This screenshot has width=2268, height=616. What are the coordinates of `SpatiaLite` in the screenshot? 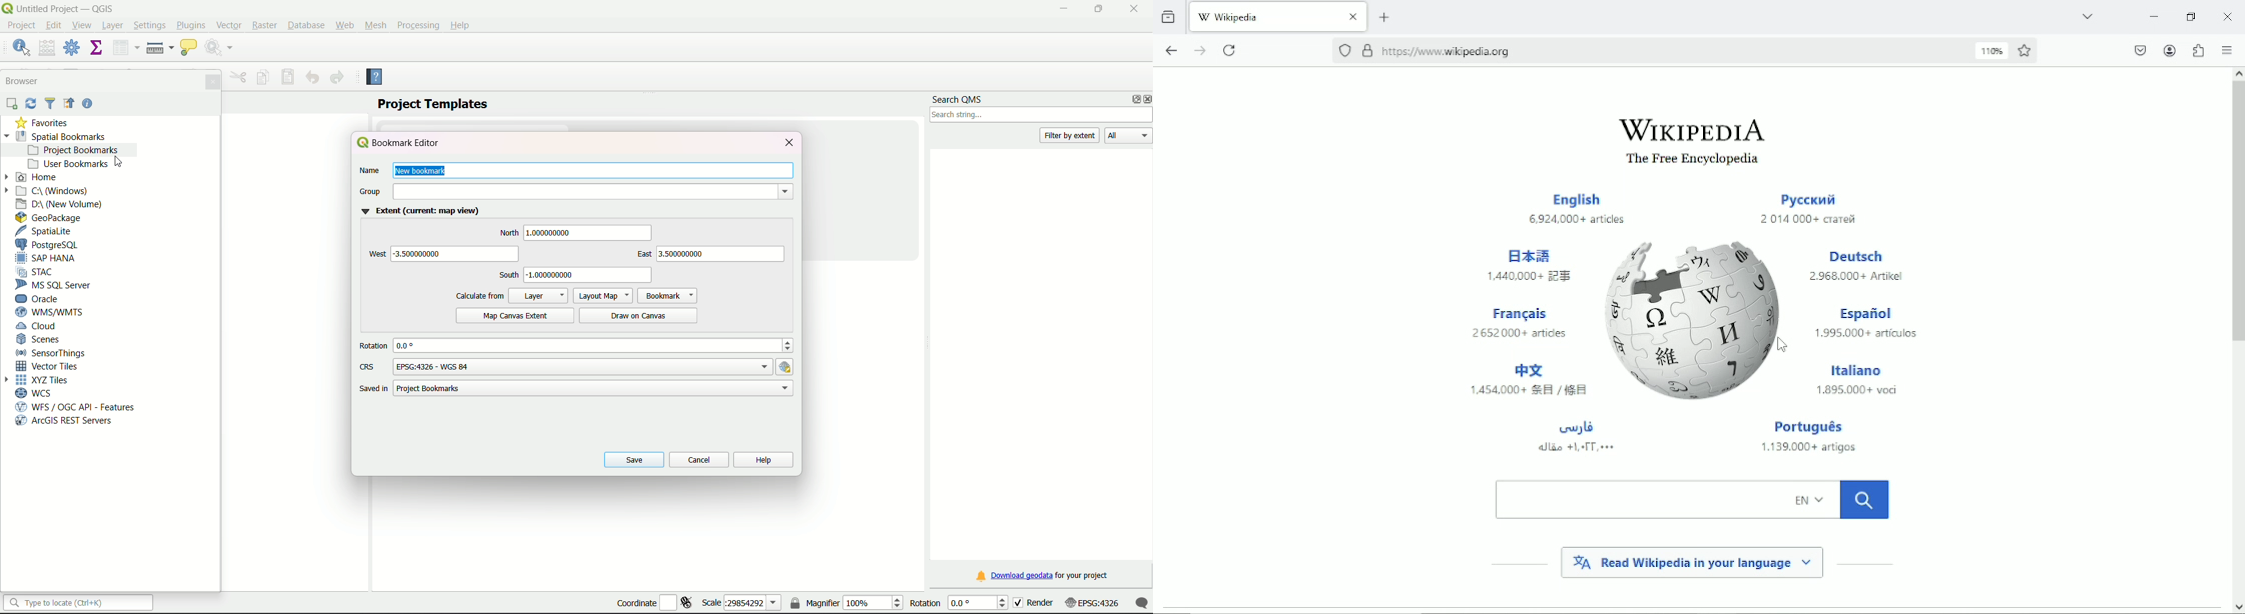 It's located at (46, 231).